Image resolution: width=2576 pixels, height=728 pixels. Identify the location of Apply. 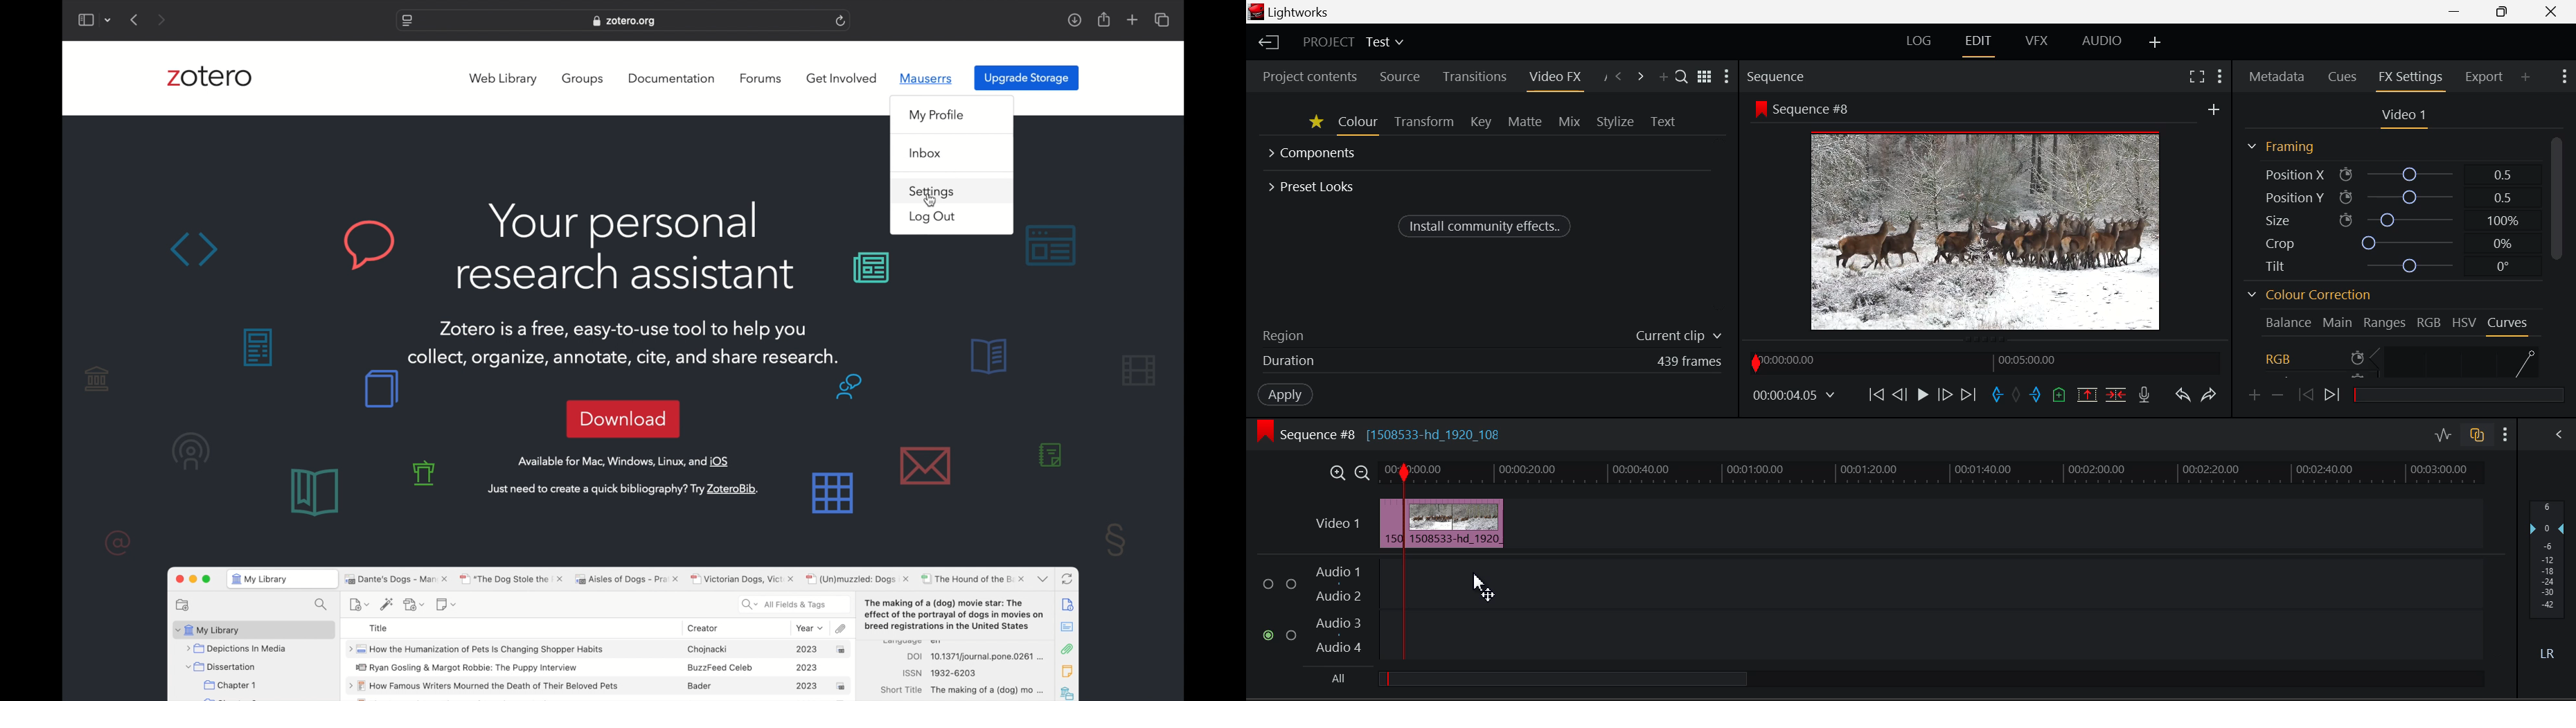
(1284, 395).